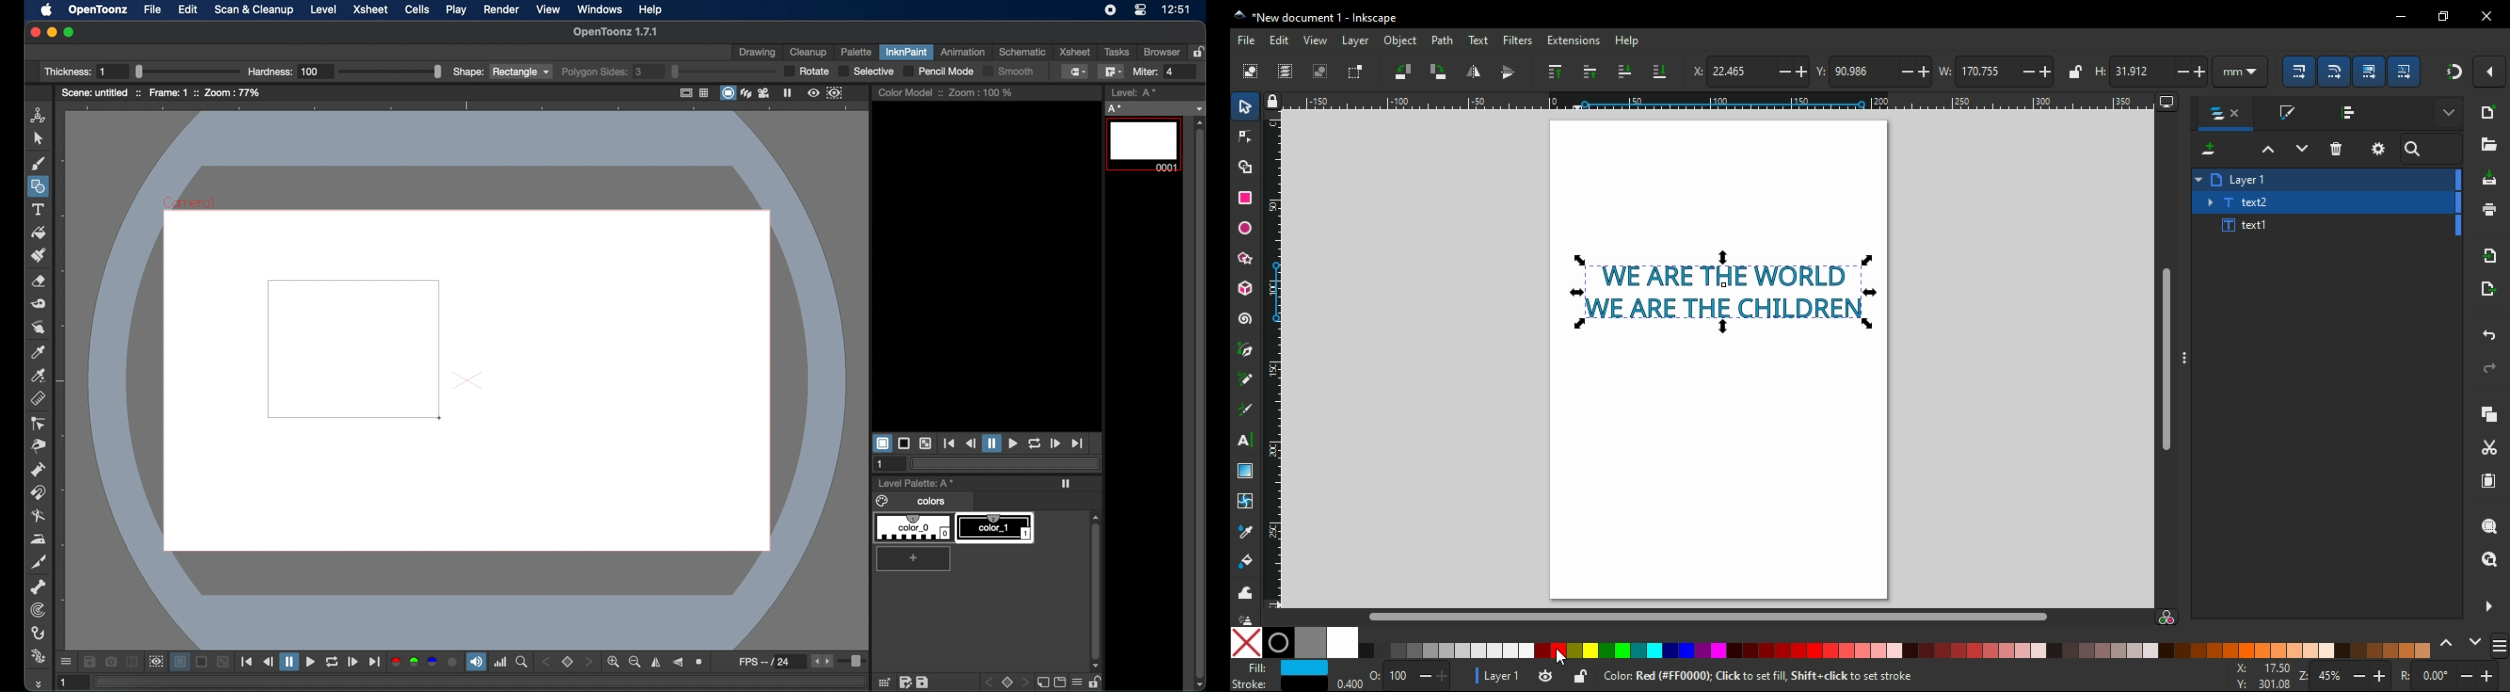 The image size is (2520, 700). What do you see at coordinates (34, 33) in the screenshot?
I see `close` at bounding box center [34, 33].